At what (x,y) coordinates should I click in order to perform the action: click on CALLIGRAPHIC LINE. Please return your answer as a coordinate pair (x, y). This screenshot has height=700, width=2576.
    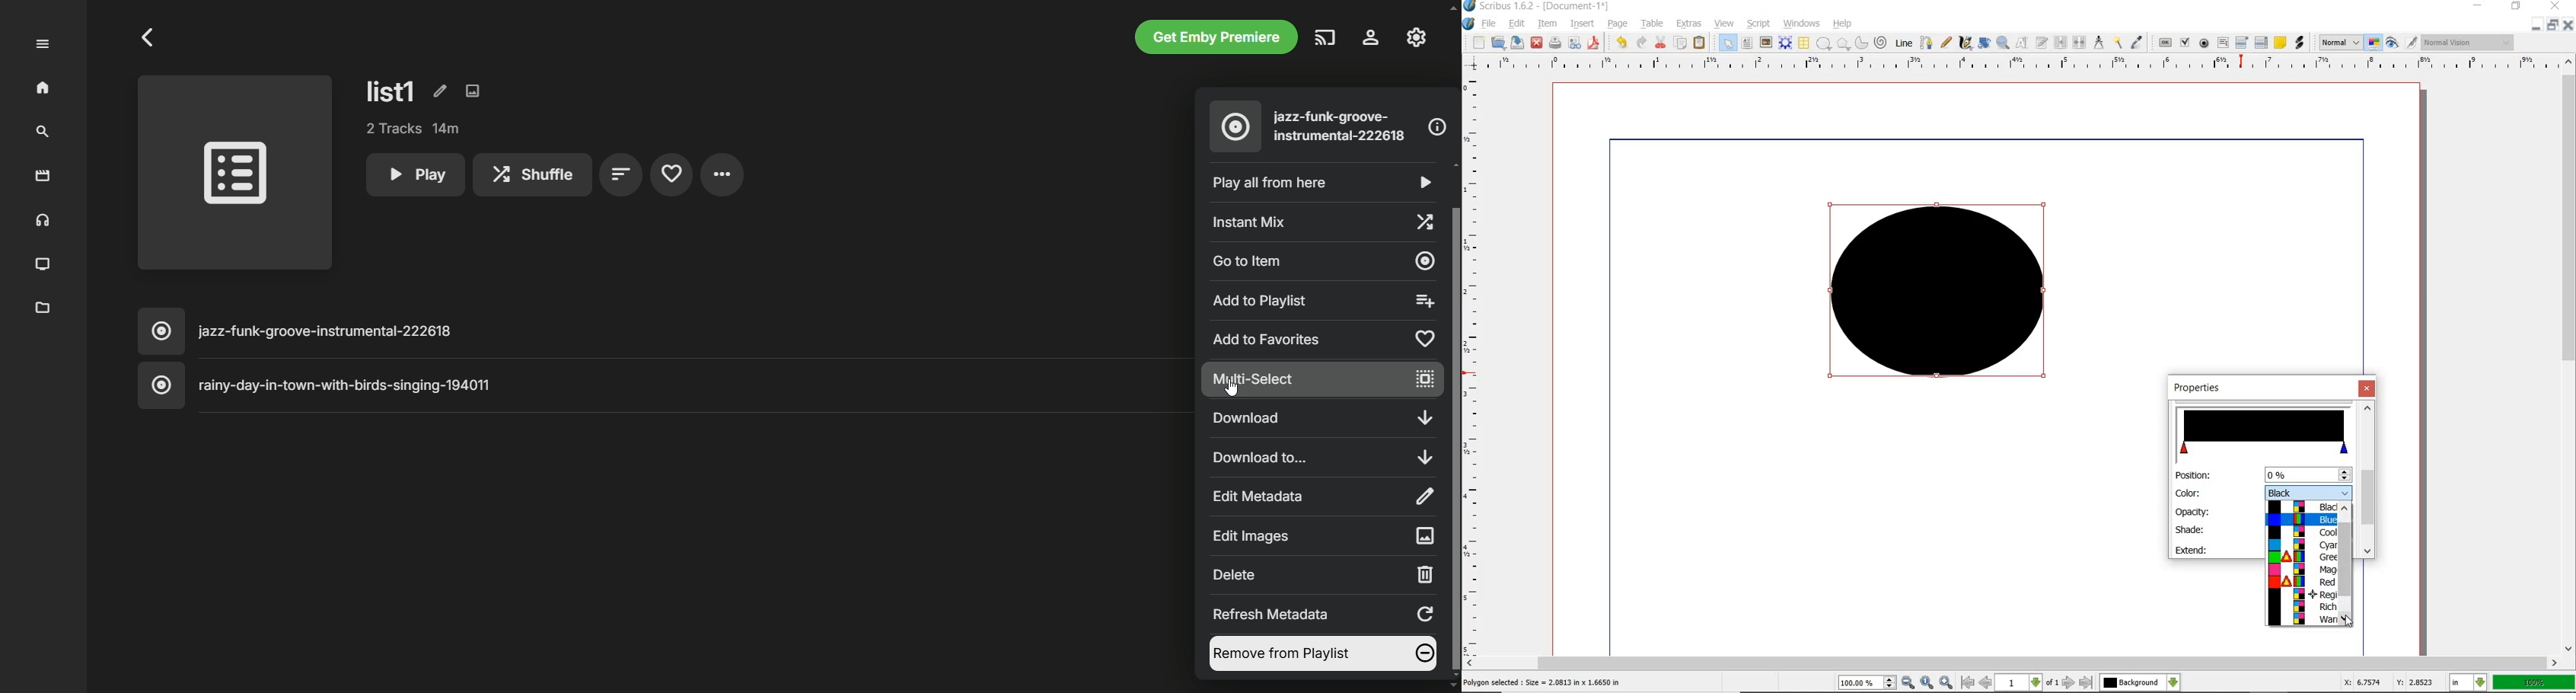
    Looking at the image, I should click on (1965, 43).